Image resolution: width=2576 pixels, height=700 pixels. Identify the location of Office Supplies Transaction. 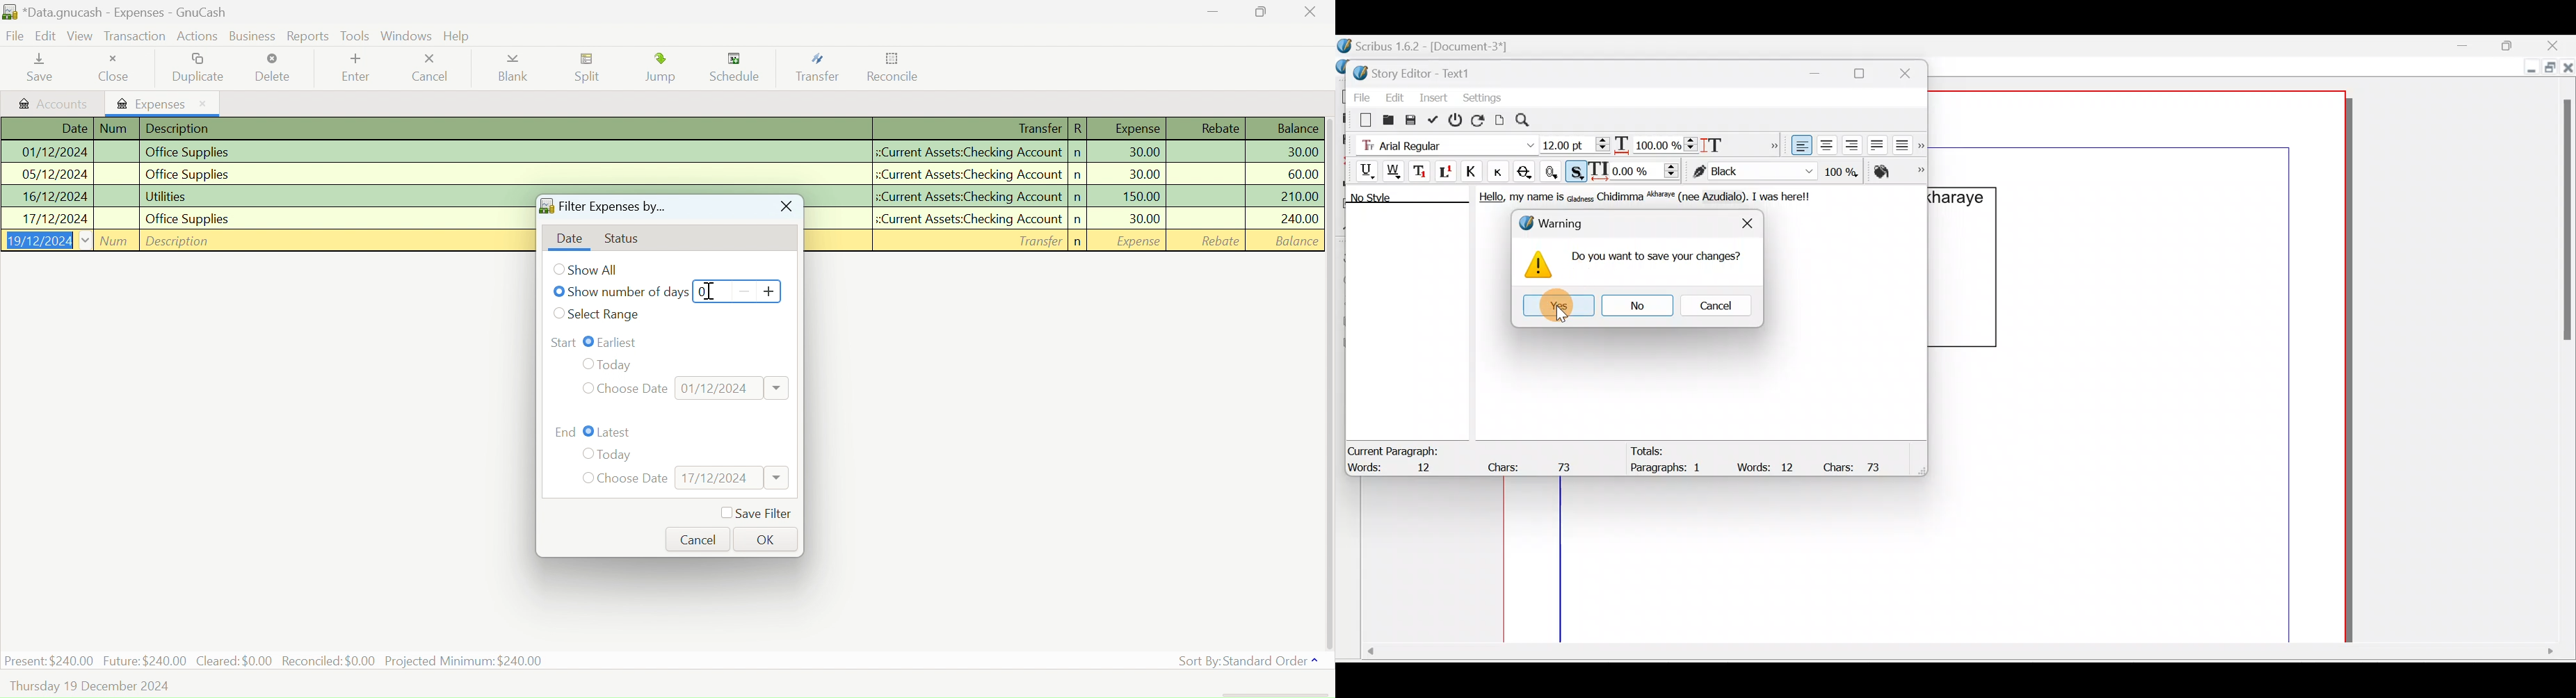
(661, 152).